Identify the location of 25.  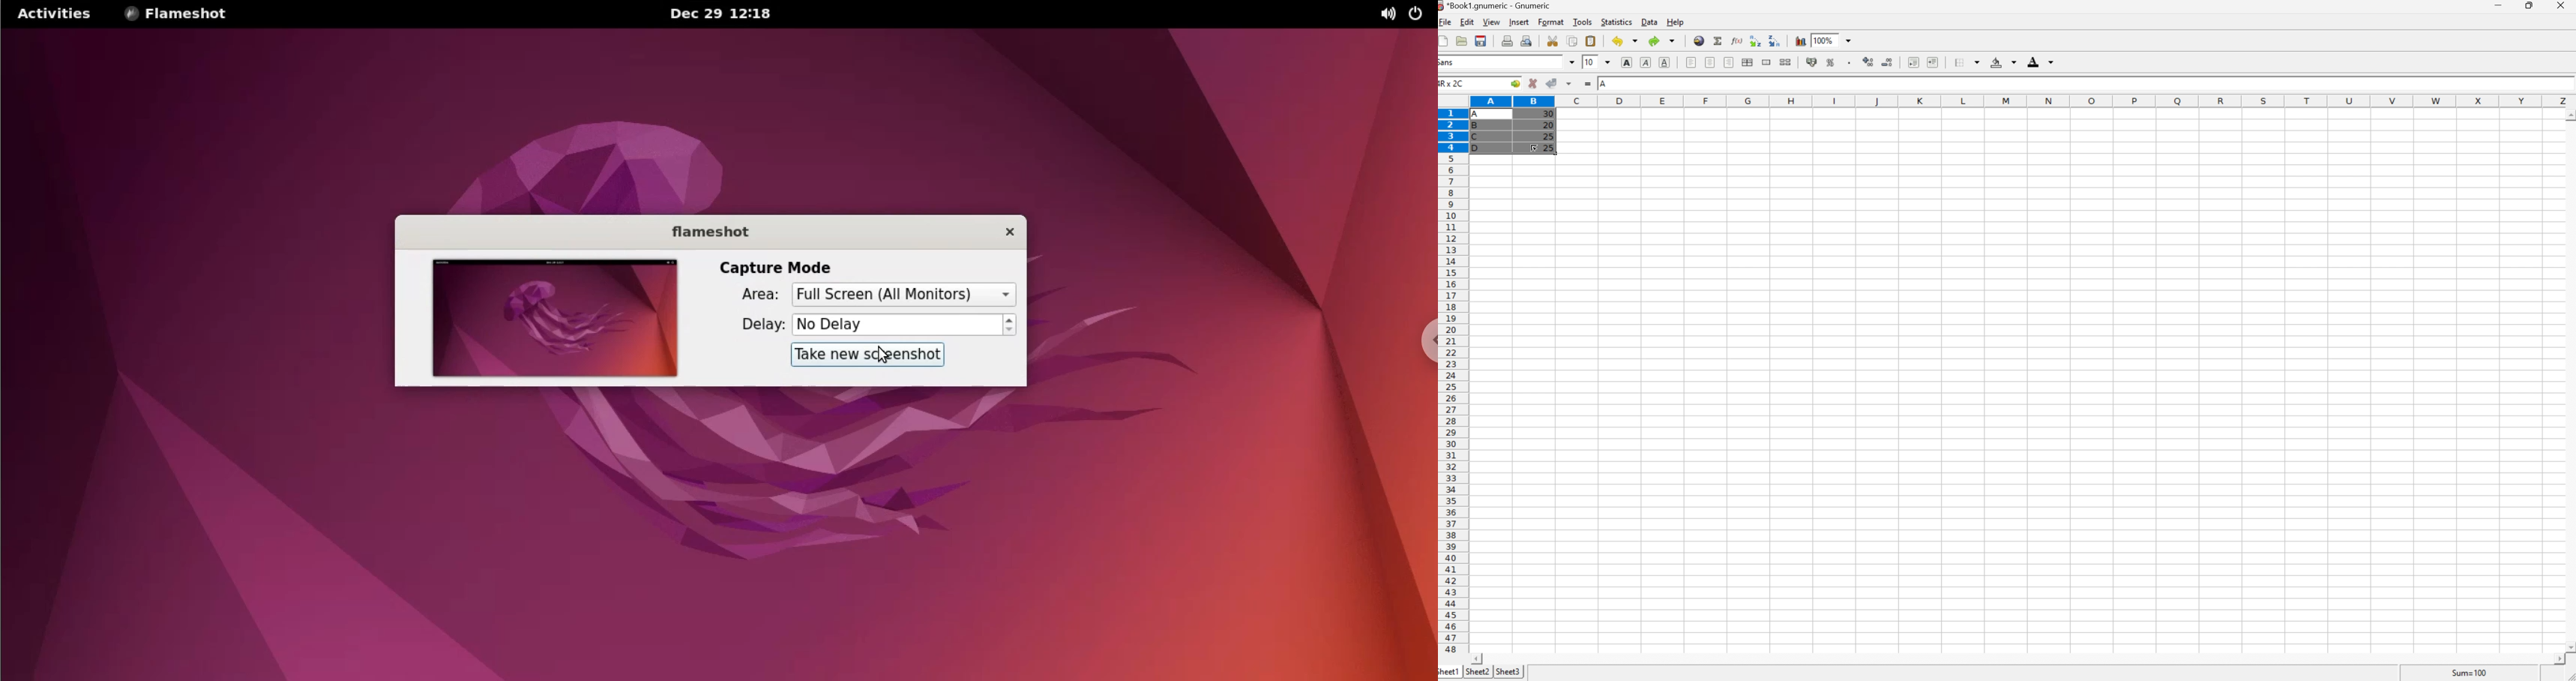
(1548, 136).